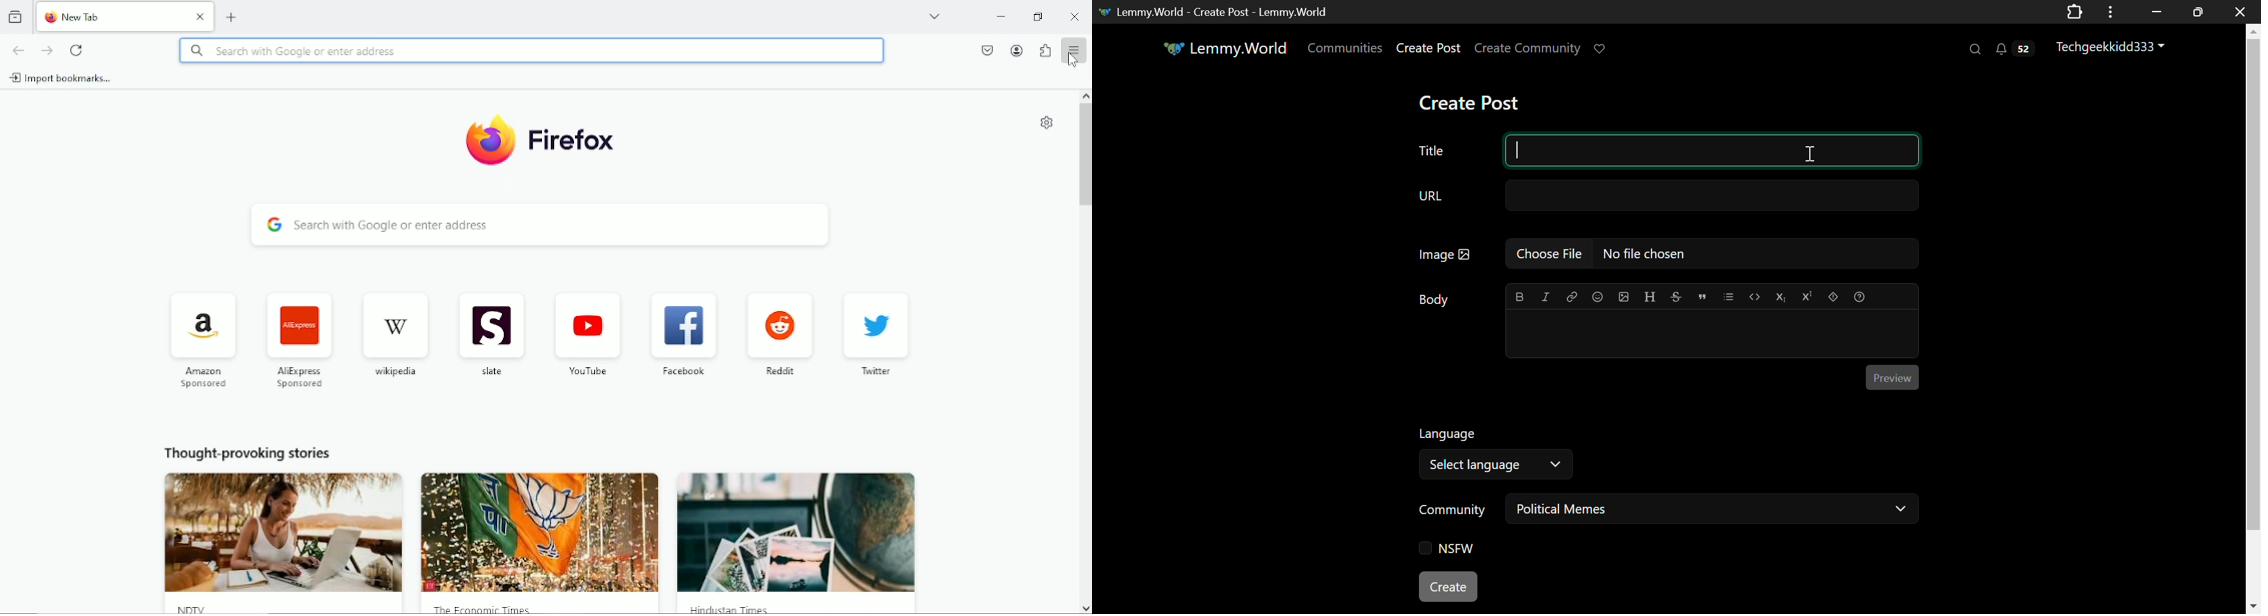  Describe the element at coordinates (780, 374) in the screenshot. I see `reddit` at that location.